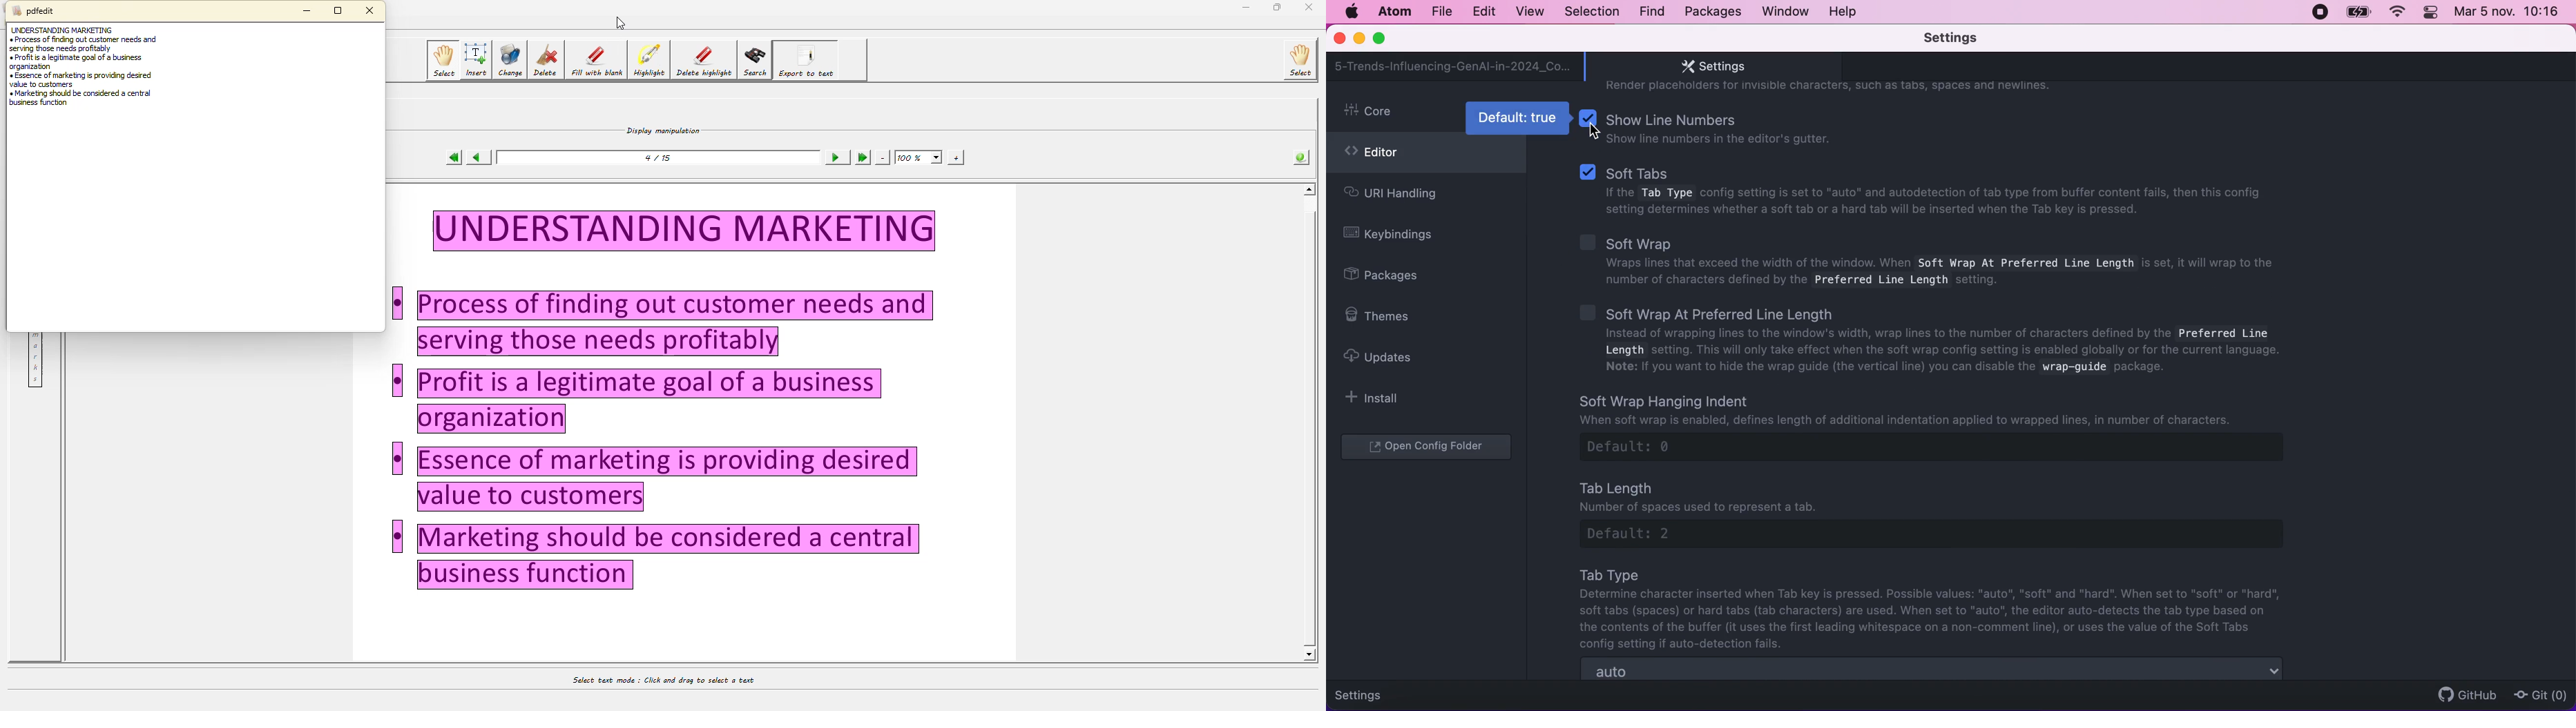  Describe the element at coordinates (1426, 155) in the screenshot. I see `editor` at that location.